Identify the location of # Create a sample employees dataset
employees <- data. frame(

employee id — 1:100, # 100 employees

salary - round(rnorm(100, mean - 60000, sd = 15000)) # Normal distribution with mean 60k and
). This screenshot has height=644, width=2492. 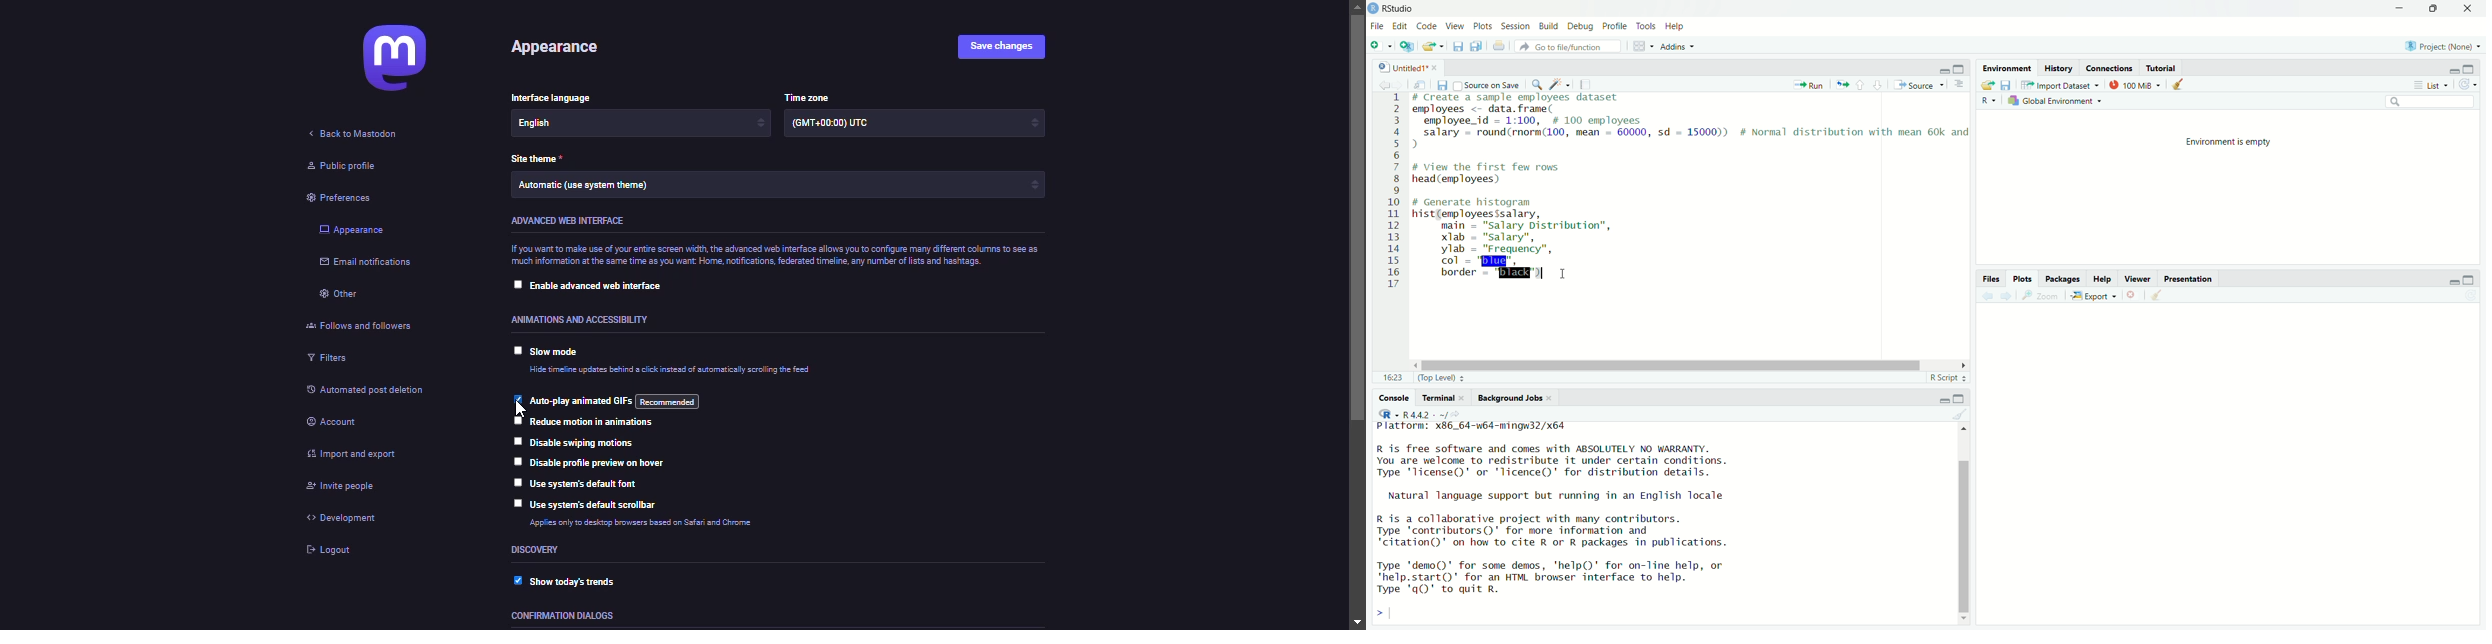
(1690, 123).